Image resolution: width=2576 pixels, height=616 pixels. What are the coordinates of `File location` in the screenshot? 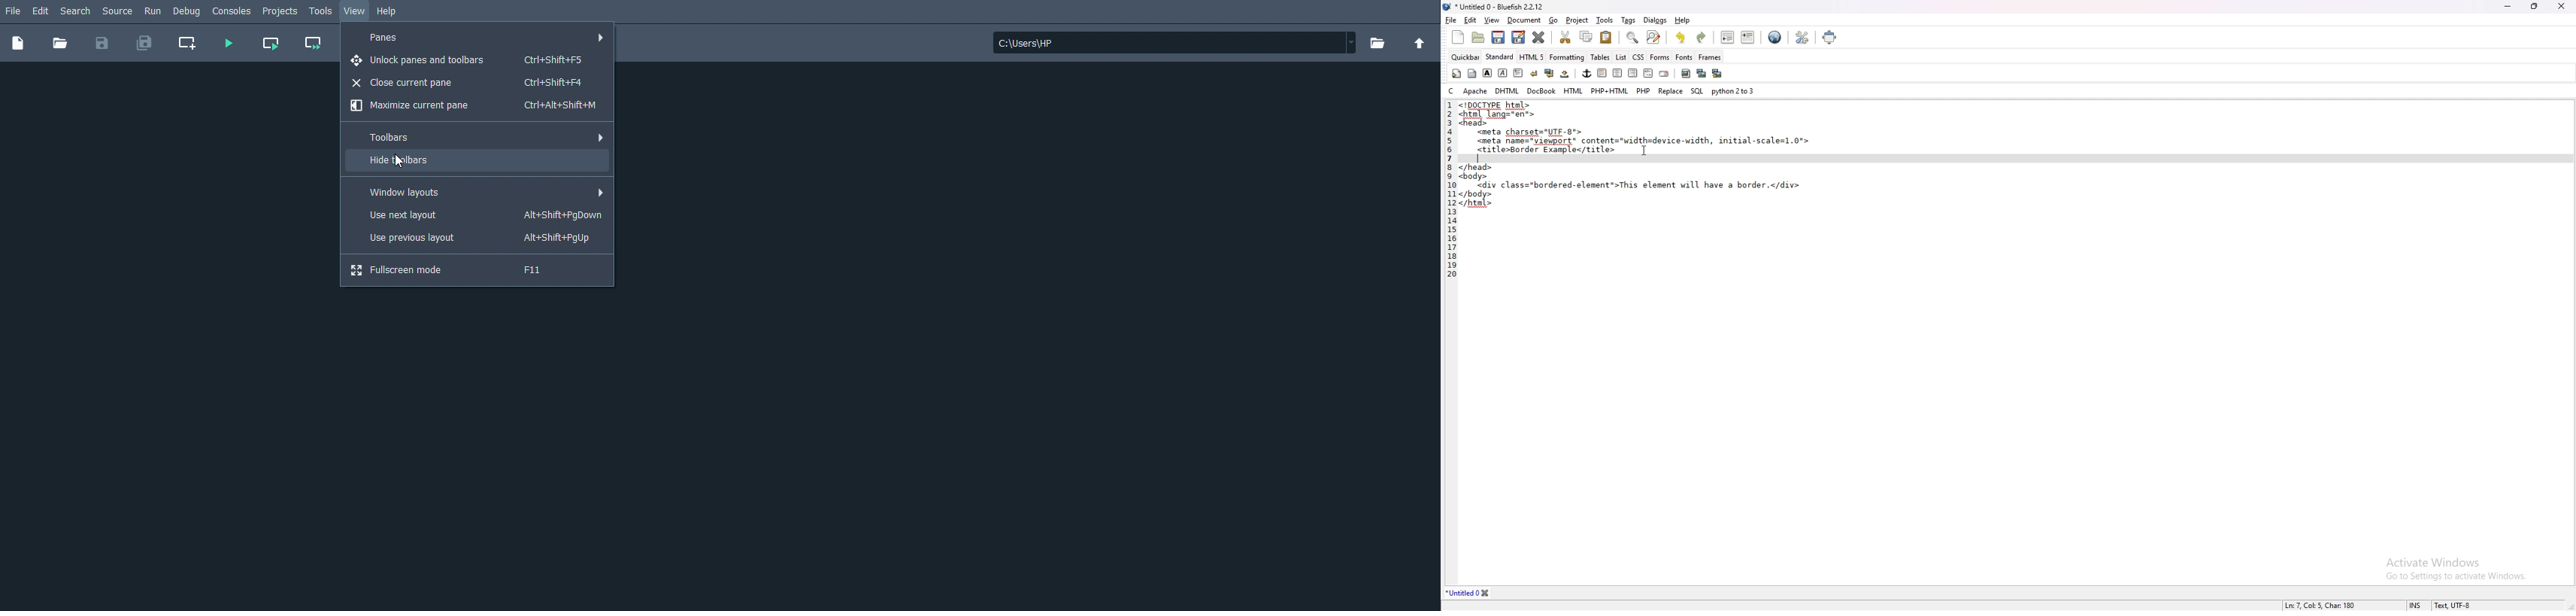 It's located at (1174, 43).